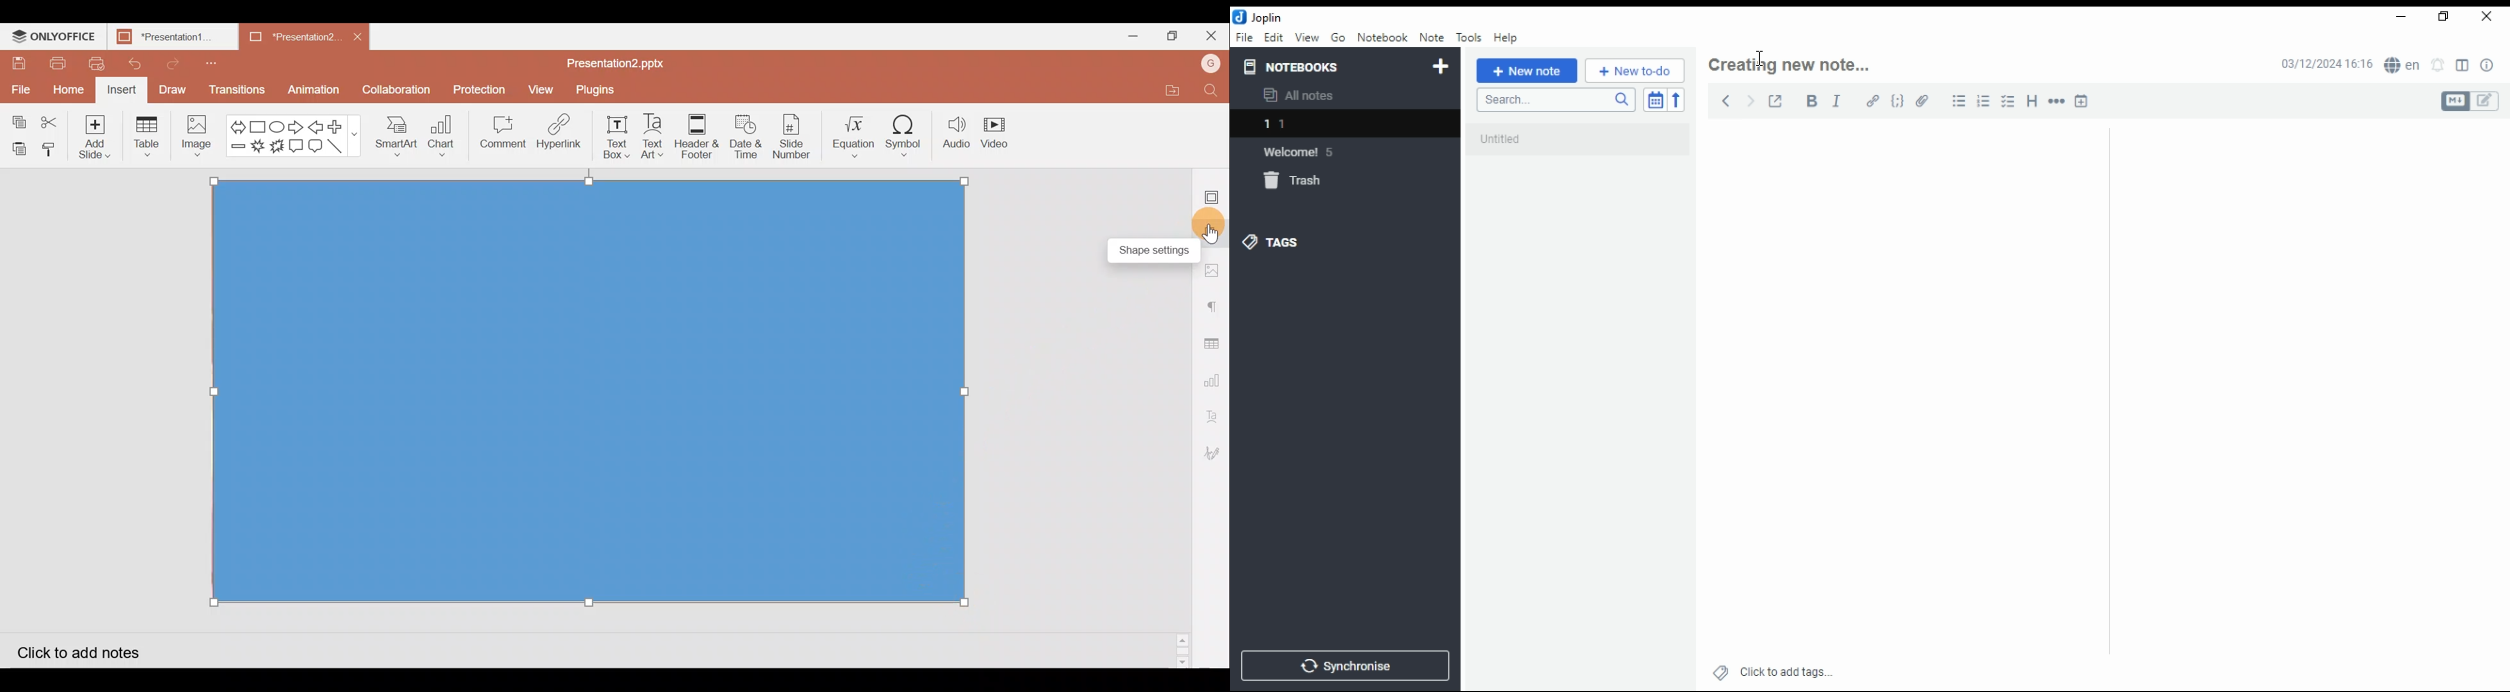 This screenshot has height=700, width=2520. Describe the element at coordinates (999, 137) in the screenshot. I see `Video` at that location.